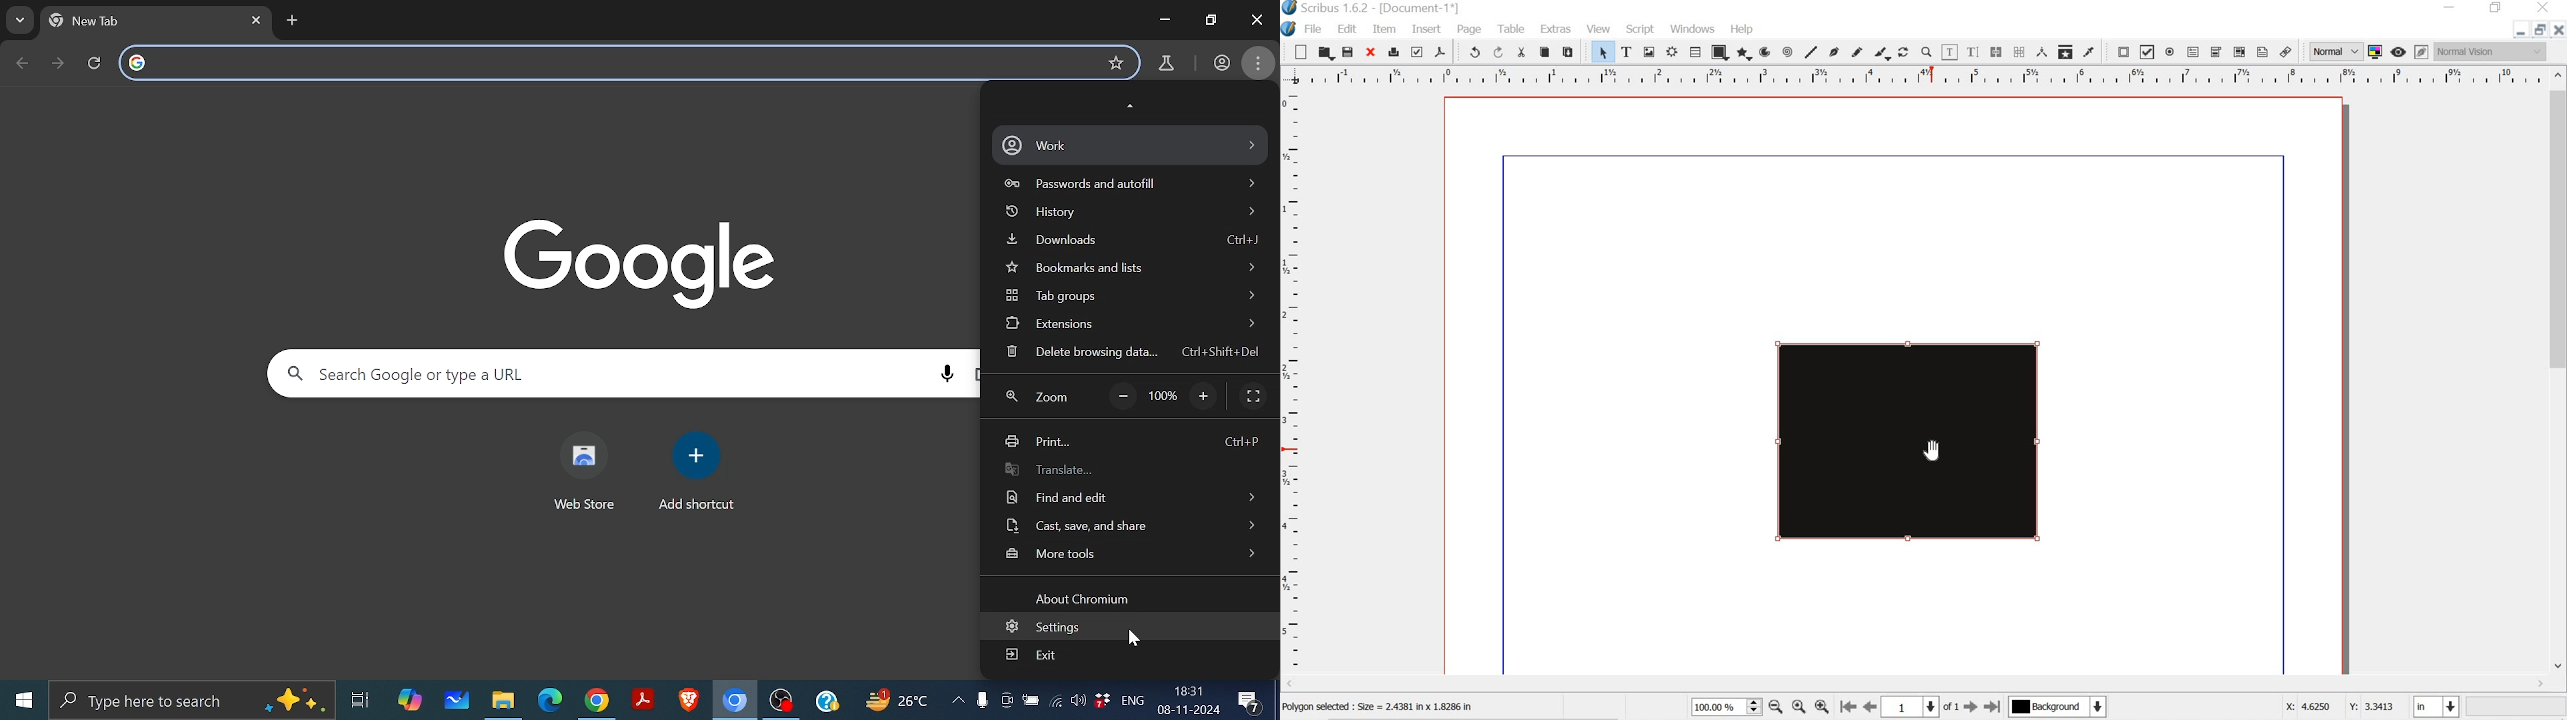 This screenshot has width=2576, height=728. I want to click on file, so click(1317, 29).